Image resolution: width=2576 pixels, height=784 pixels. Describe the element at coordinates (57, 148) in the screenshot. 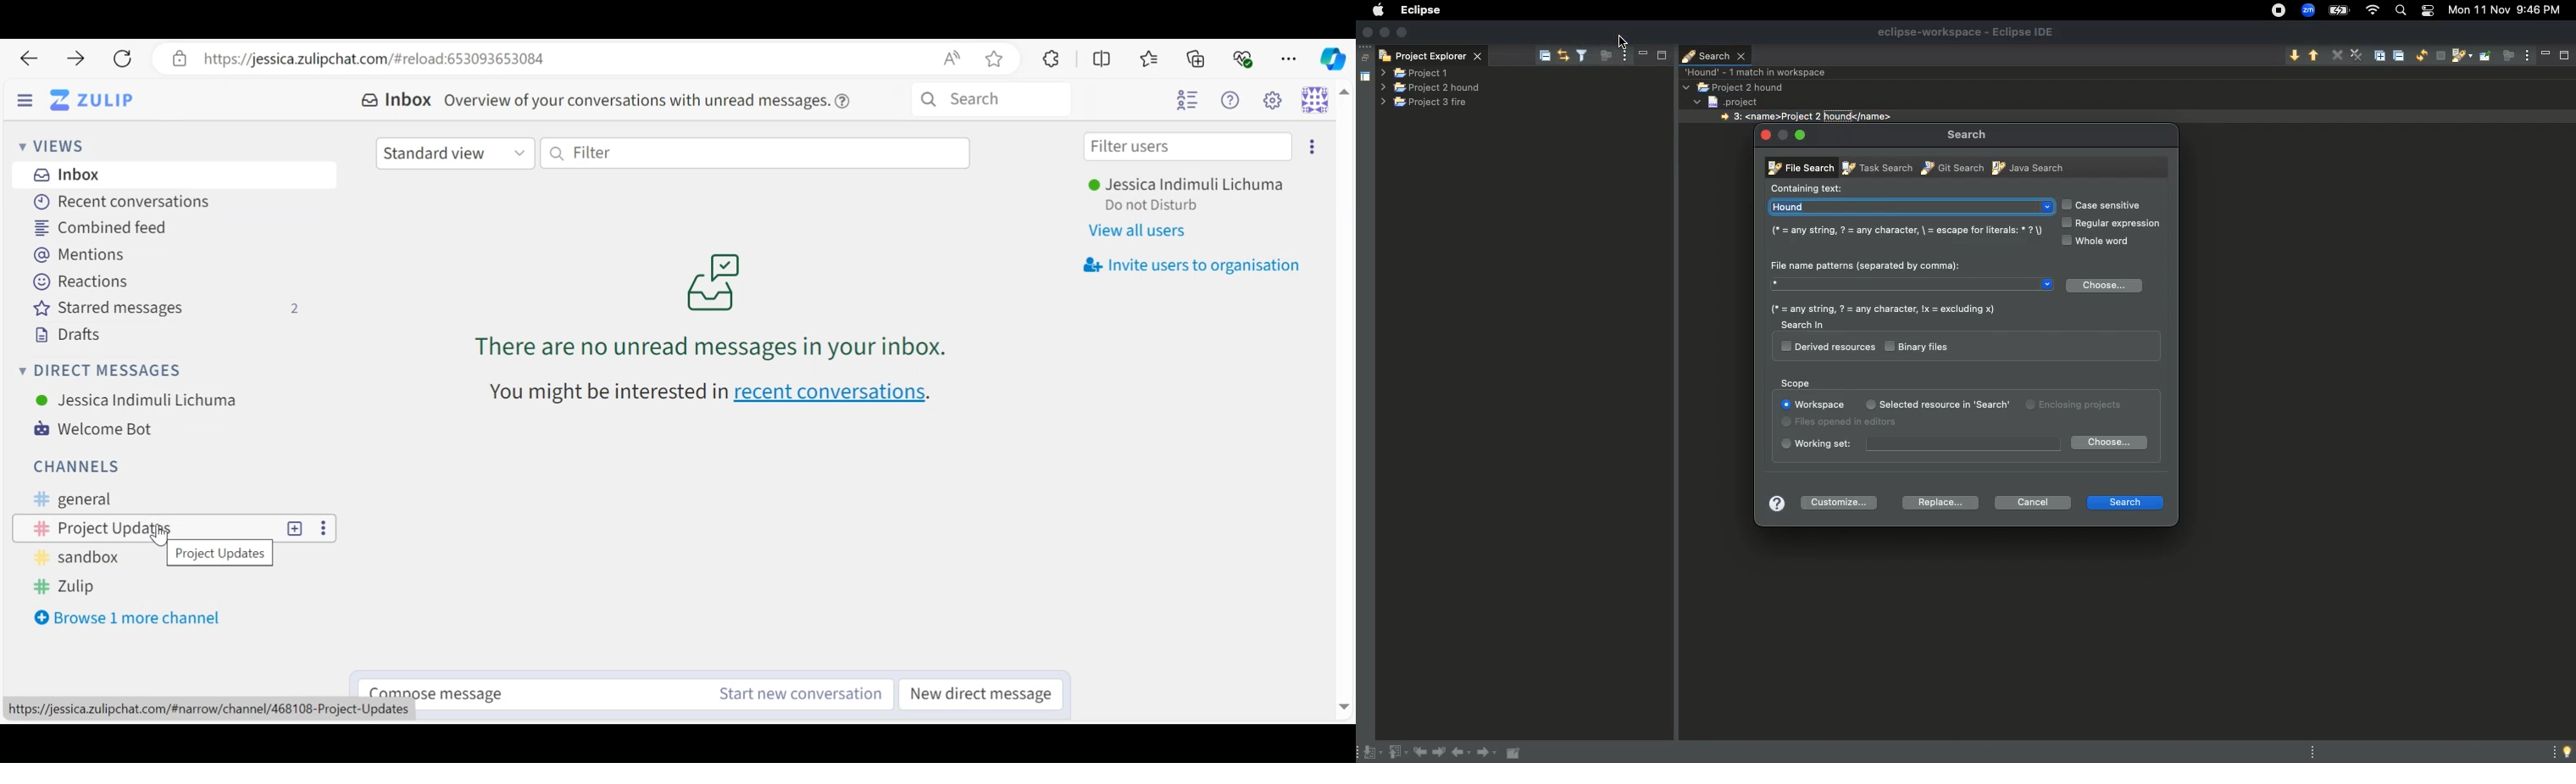

I see `Views` at that location.